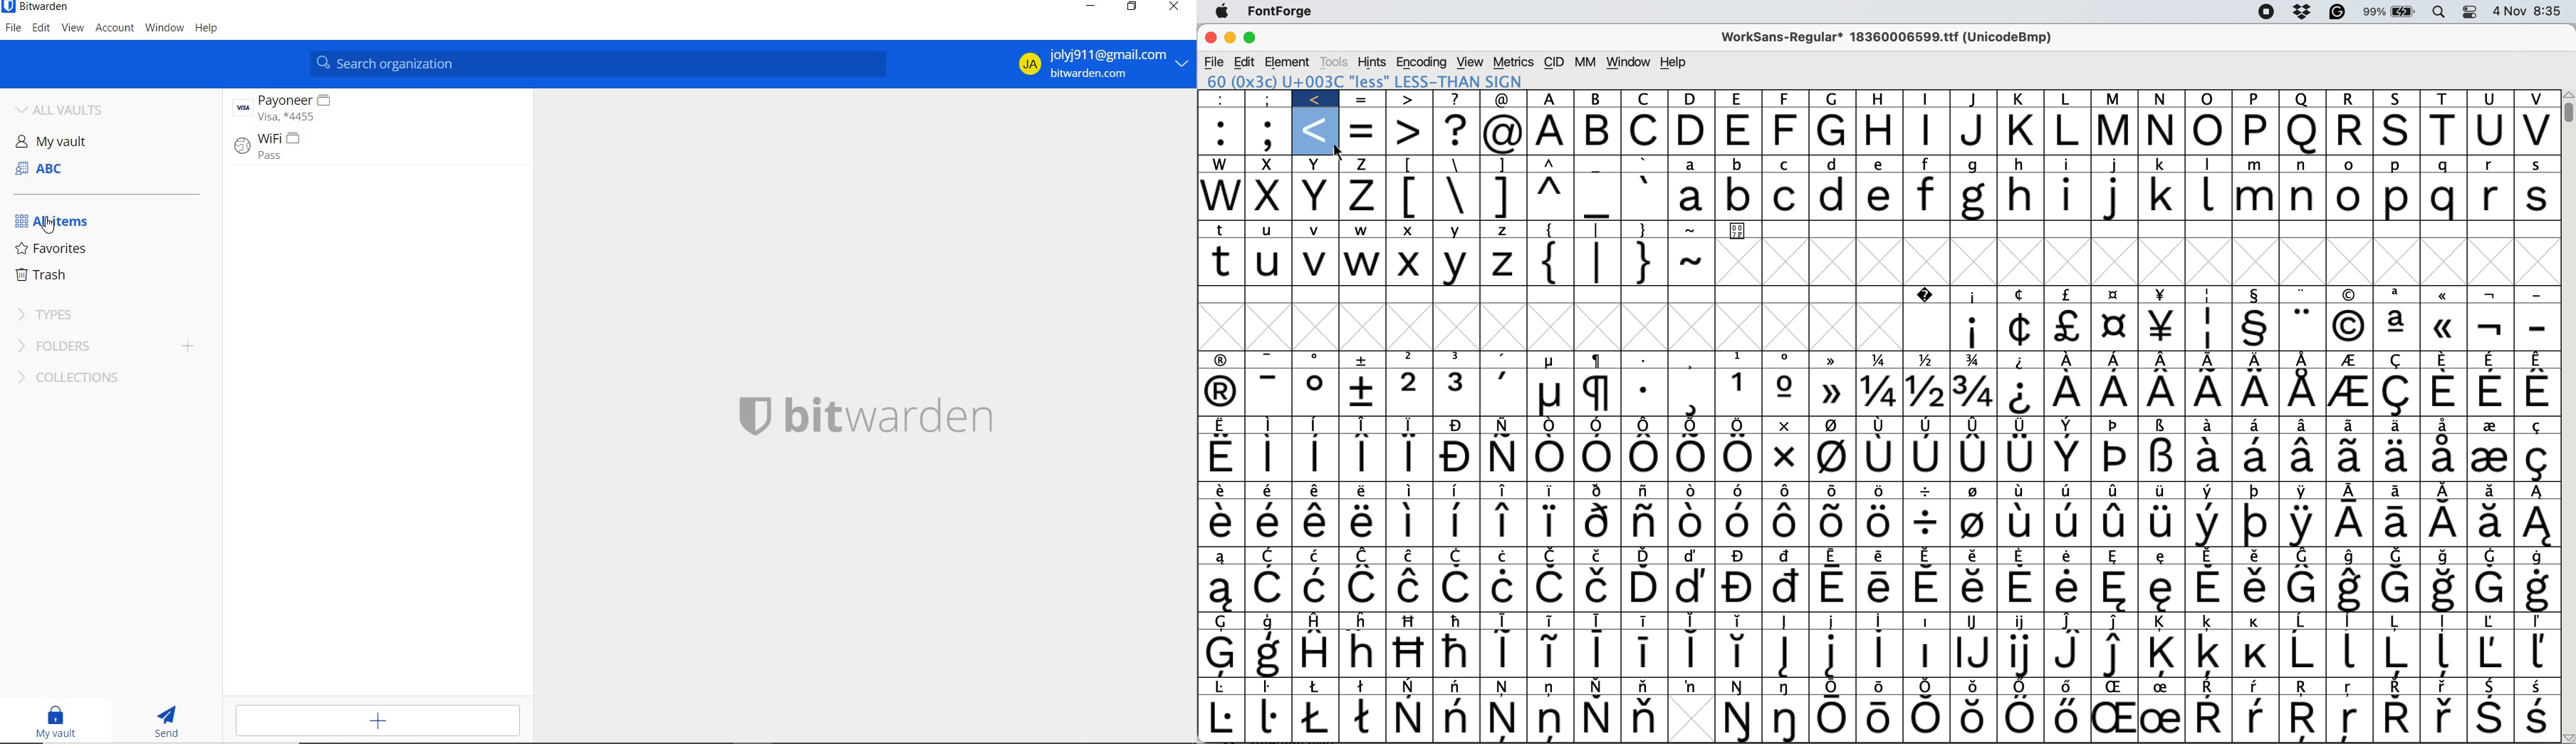 The height and width of the screenshot is (756, 2576). Describe the element at coordinates (1317, 131) in the screenshot. I see `<` at that location.